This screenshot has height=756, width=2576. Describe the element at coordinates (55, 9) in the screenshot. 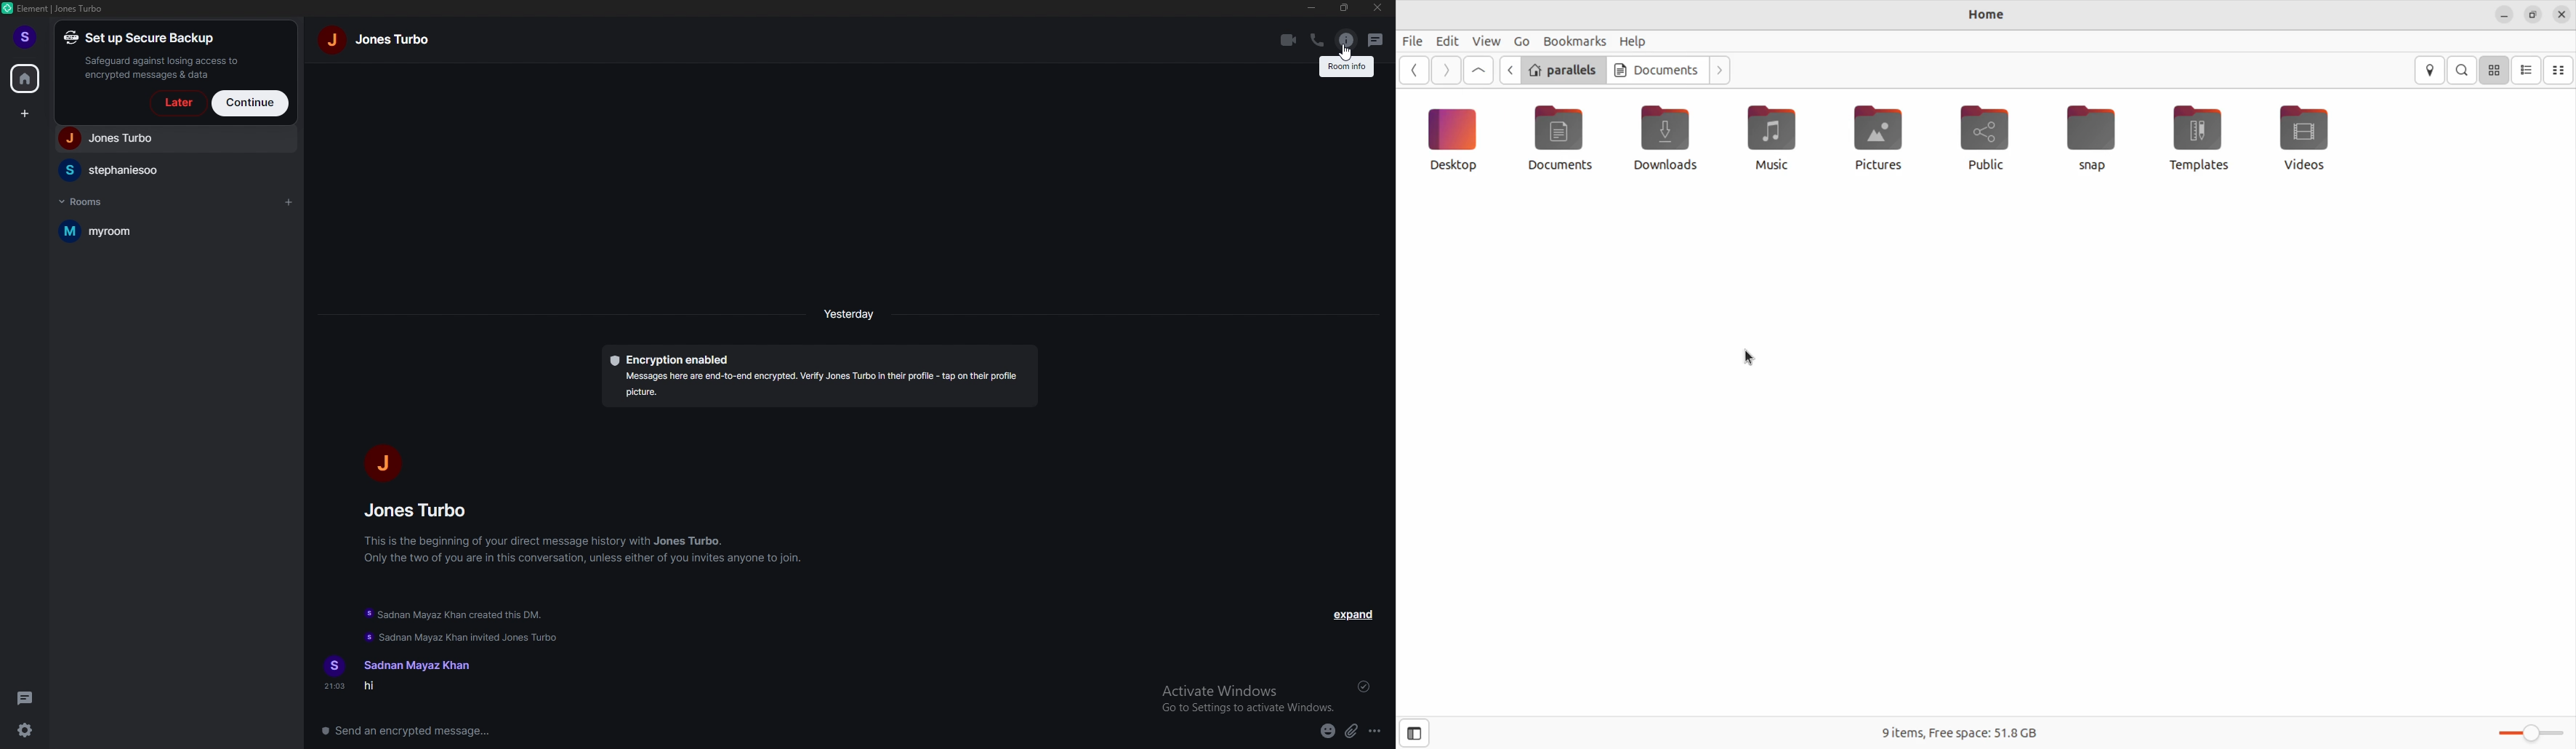

I see `element` at that location.